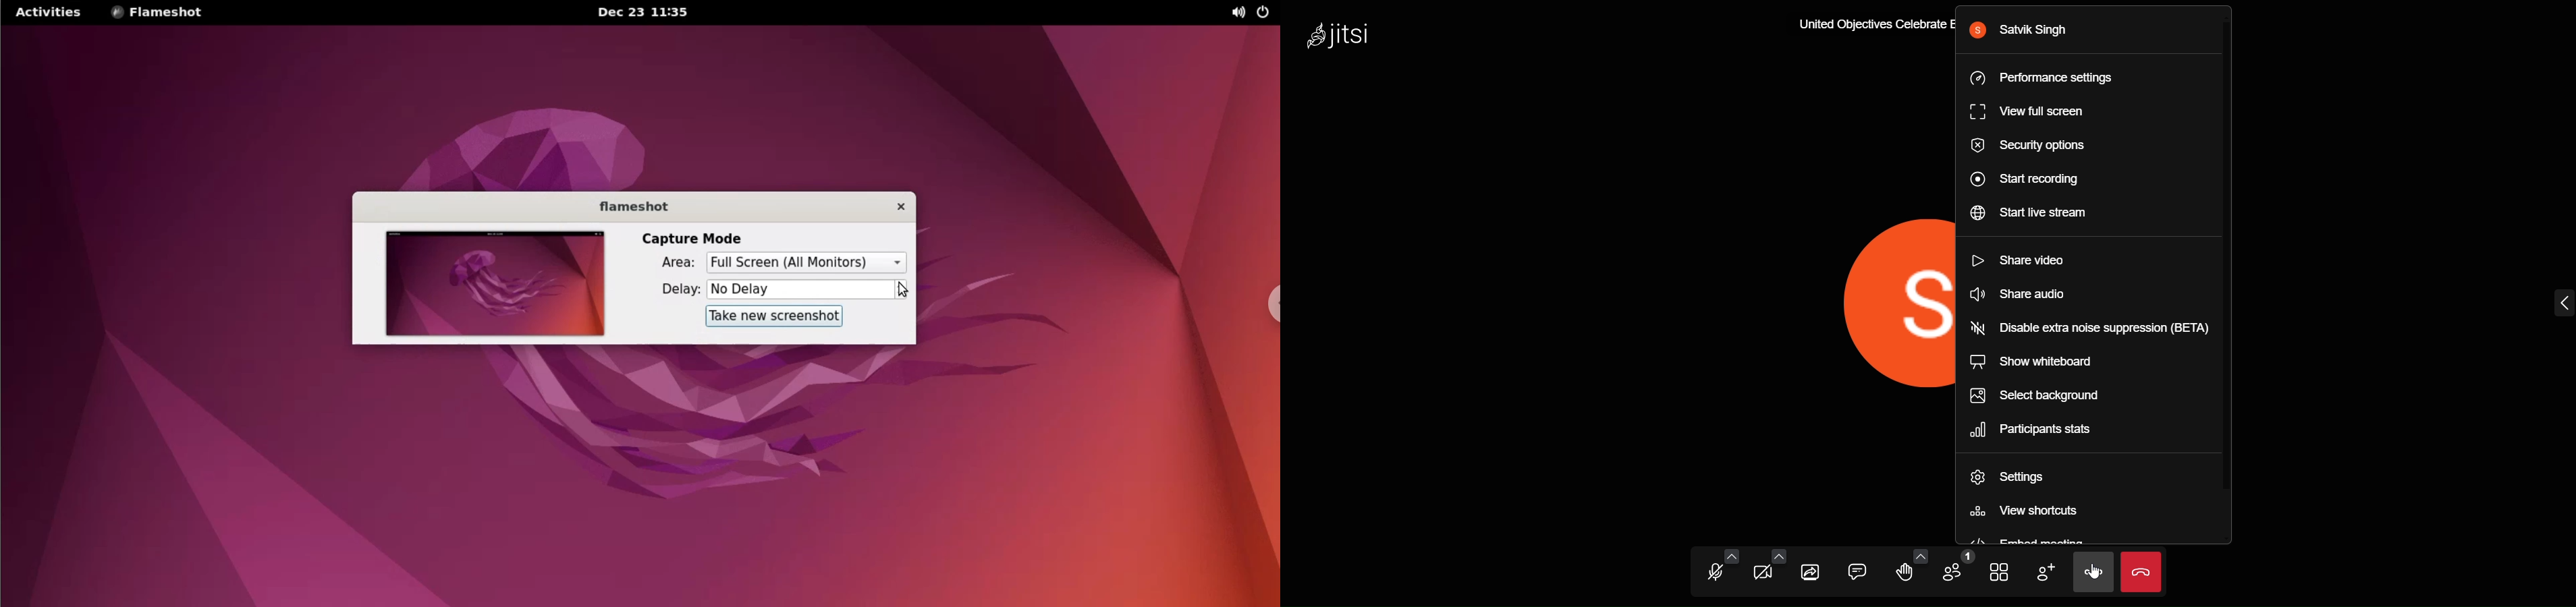 The height and width of the screenshot is (616, 2576). I want to click on participants, so click(2039, 430).